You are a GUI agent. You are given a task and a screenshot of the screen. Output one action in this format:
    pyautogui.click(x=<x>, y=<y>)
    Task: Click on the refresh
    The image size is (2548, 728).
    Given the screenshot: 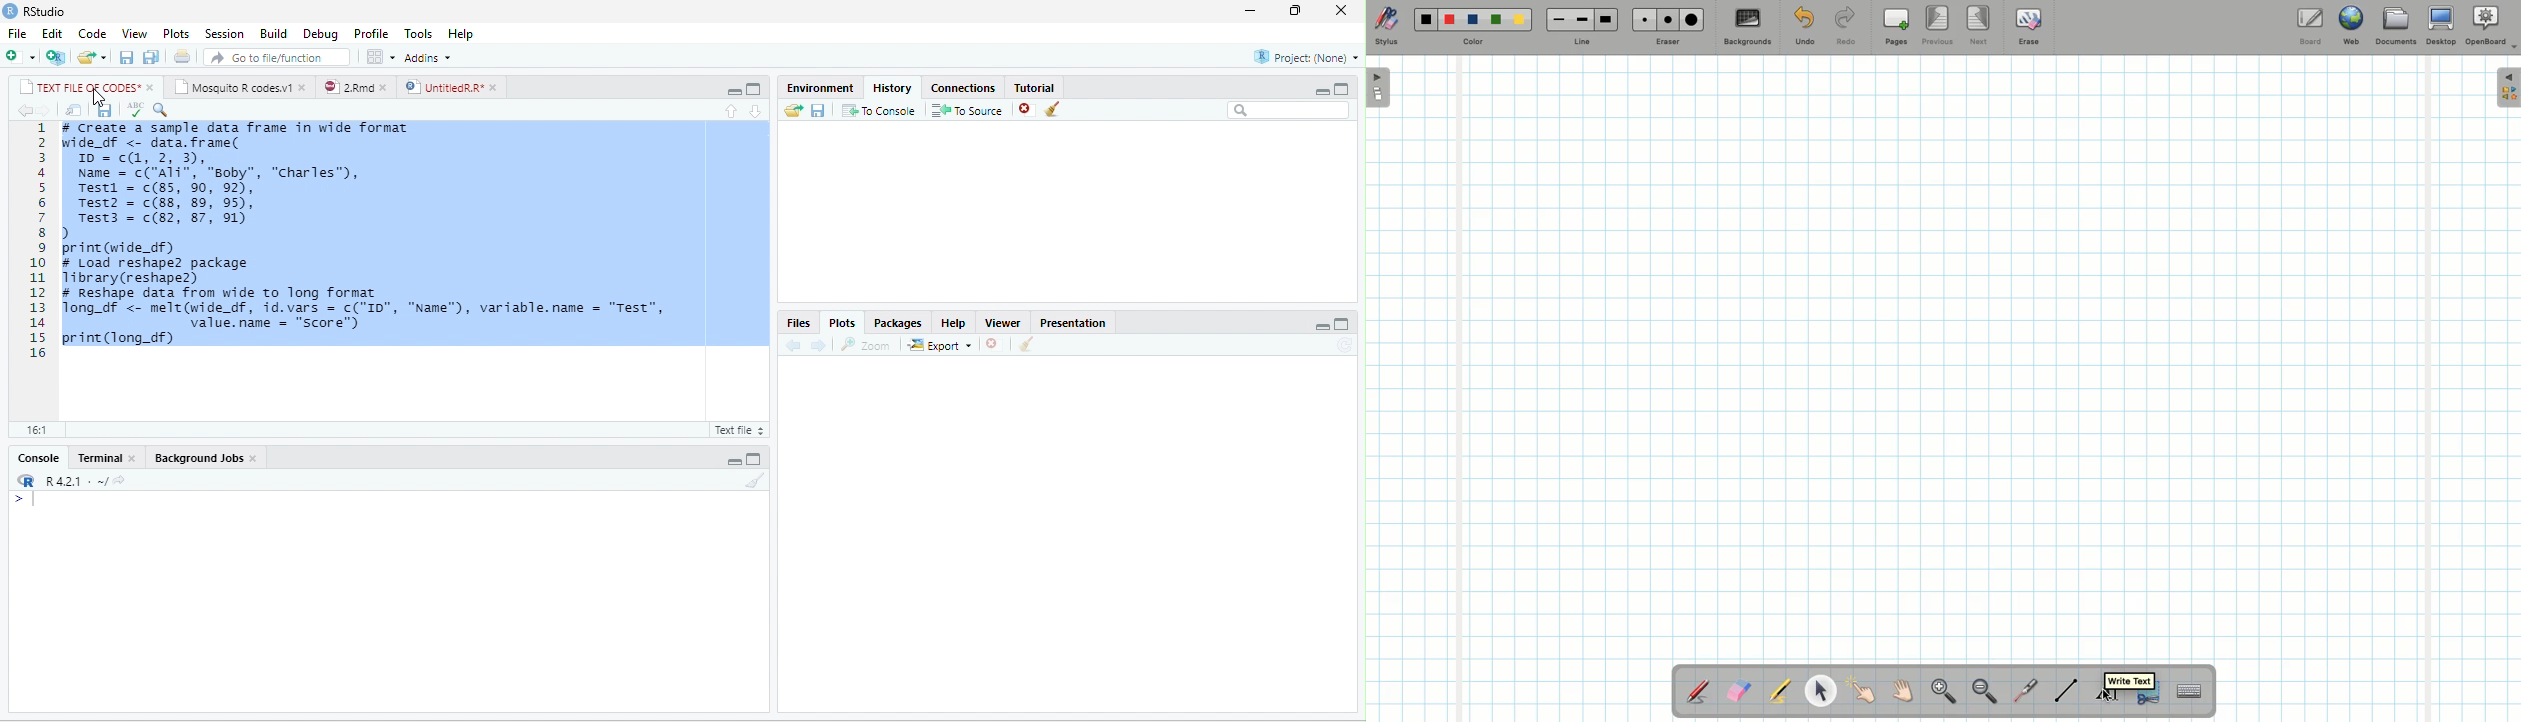 What is the action you would take?
    pyautogui.click(x=1345, y=345)
    